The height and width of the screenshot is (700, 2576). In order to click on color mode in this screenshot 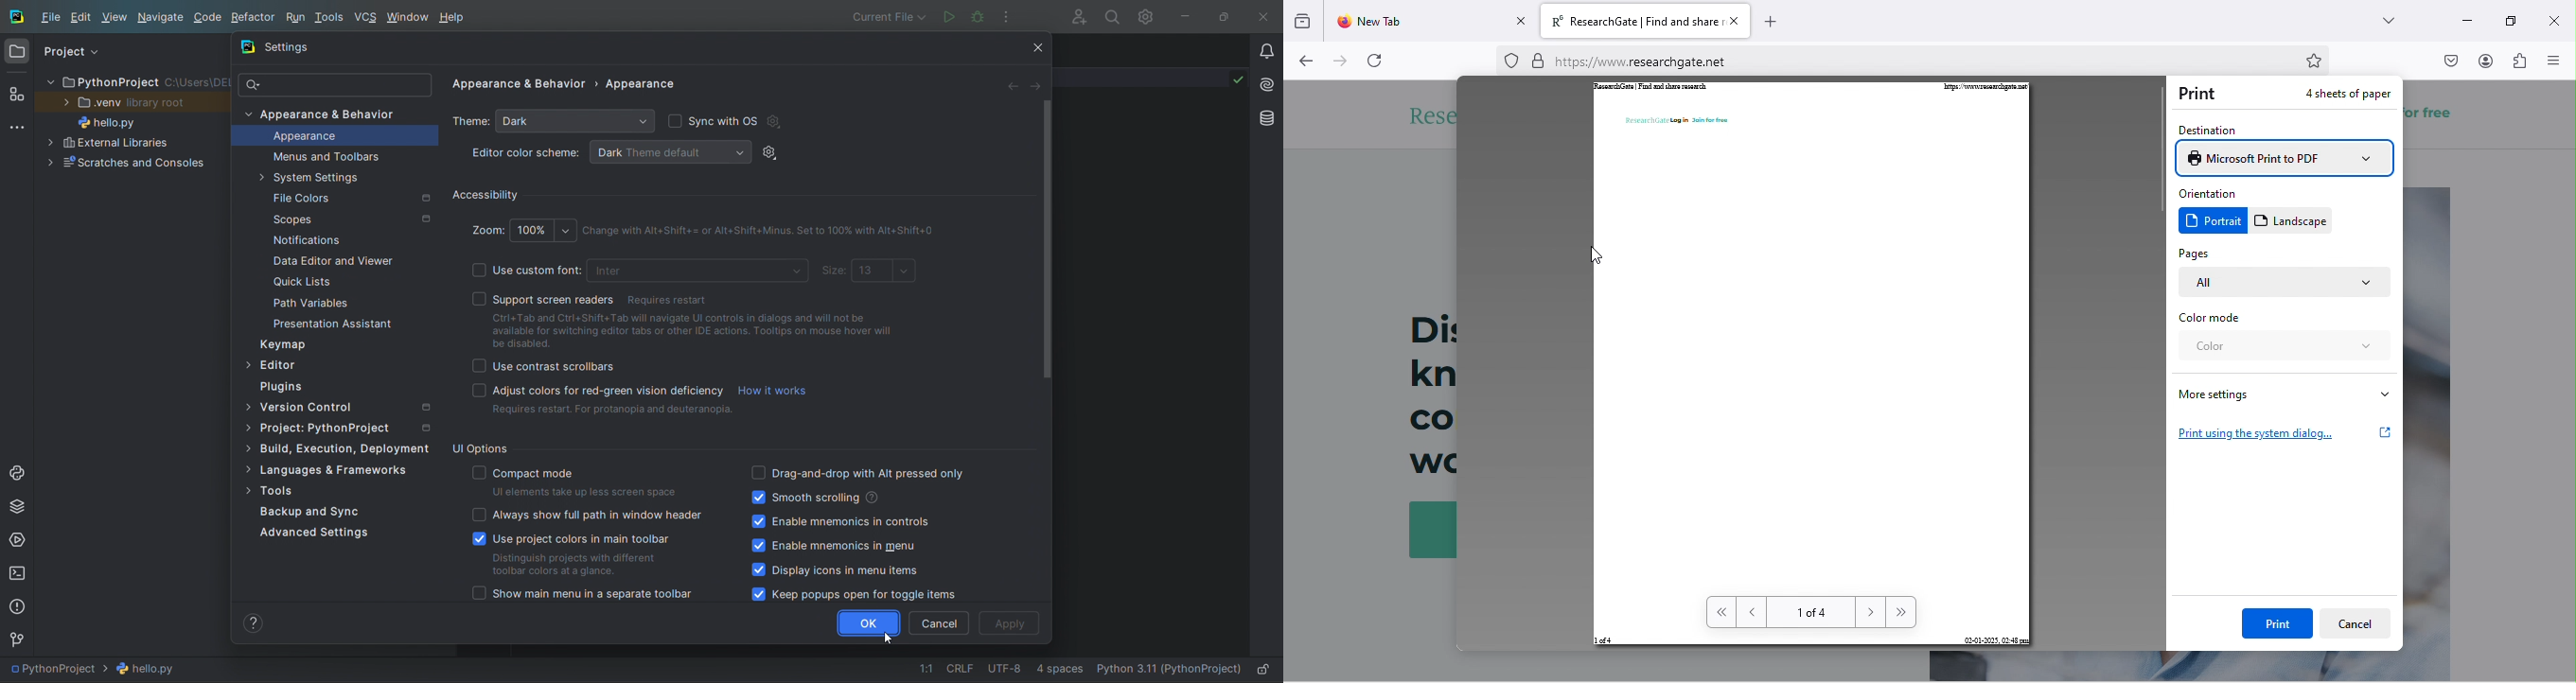, I will do `click(2216, 320)`.